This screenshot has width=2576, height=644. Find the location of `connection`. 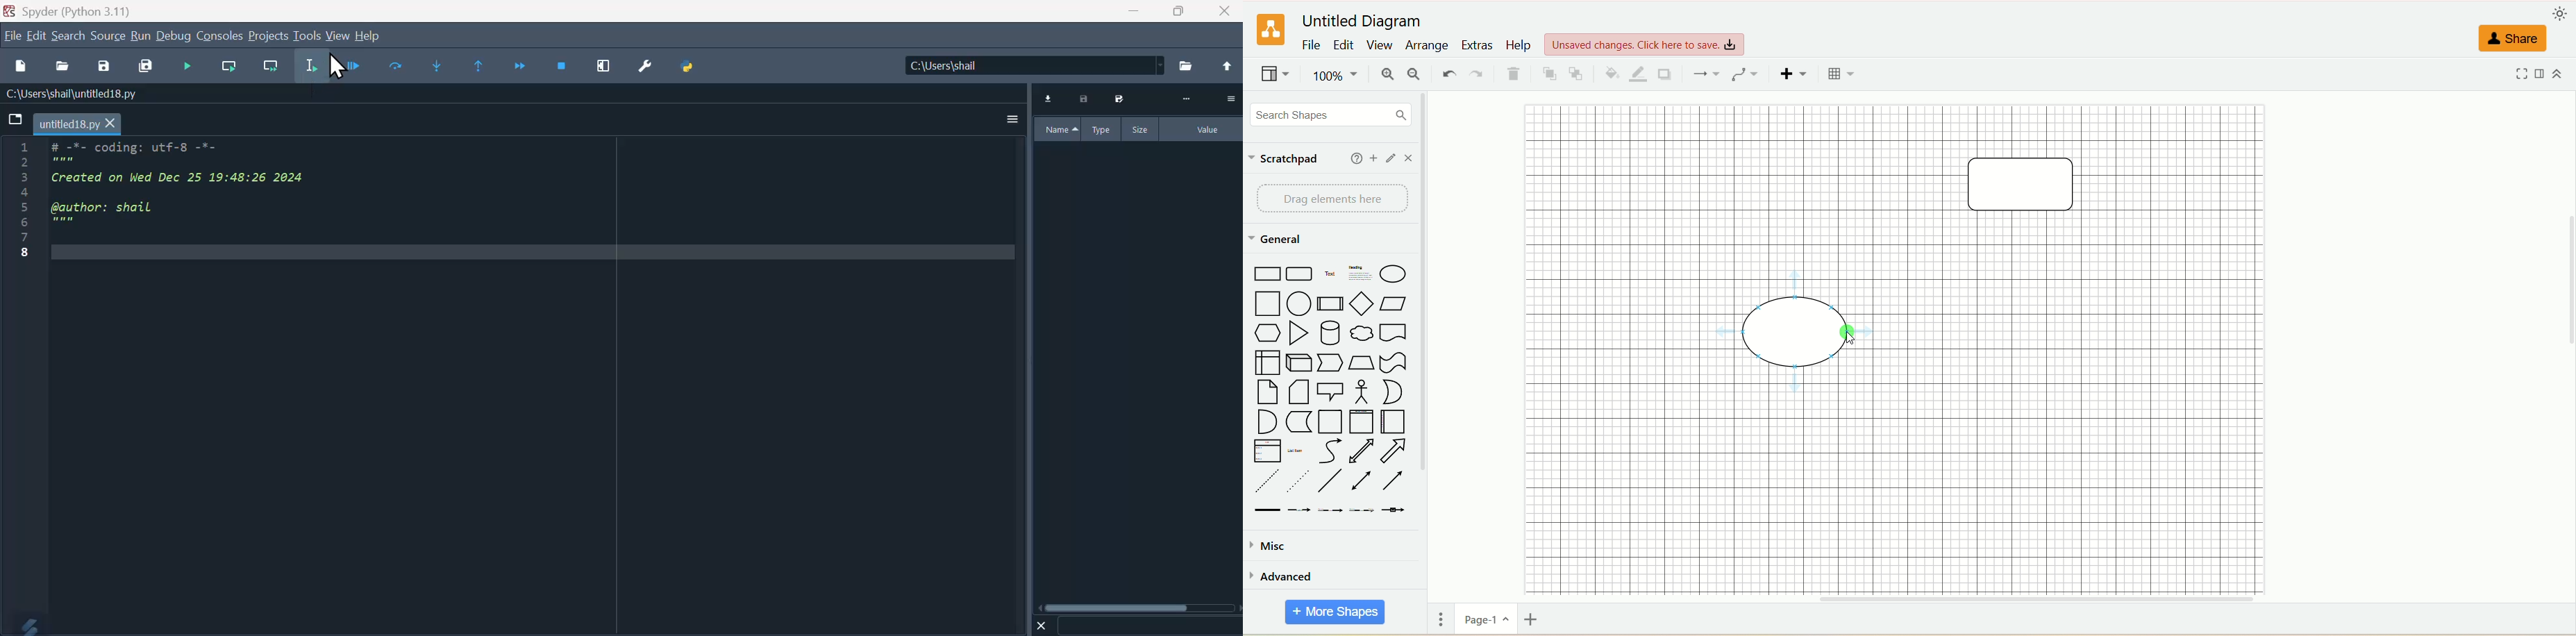

connection is located at coordinates (1705, 73).